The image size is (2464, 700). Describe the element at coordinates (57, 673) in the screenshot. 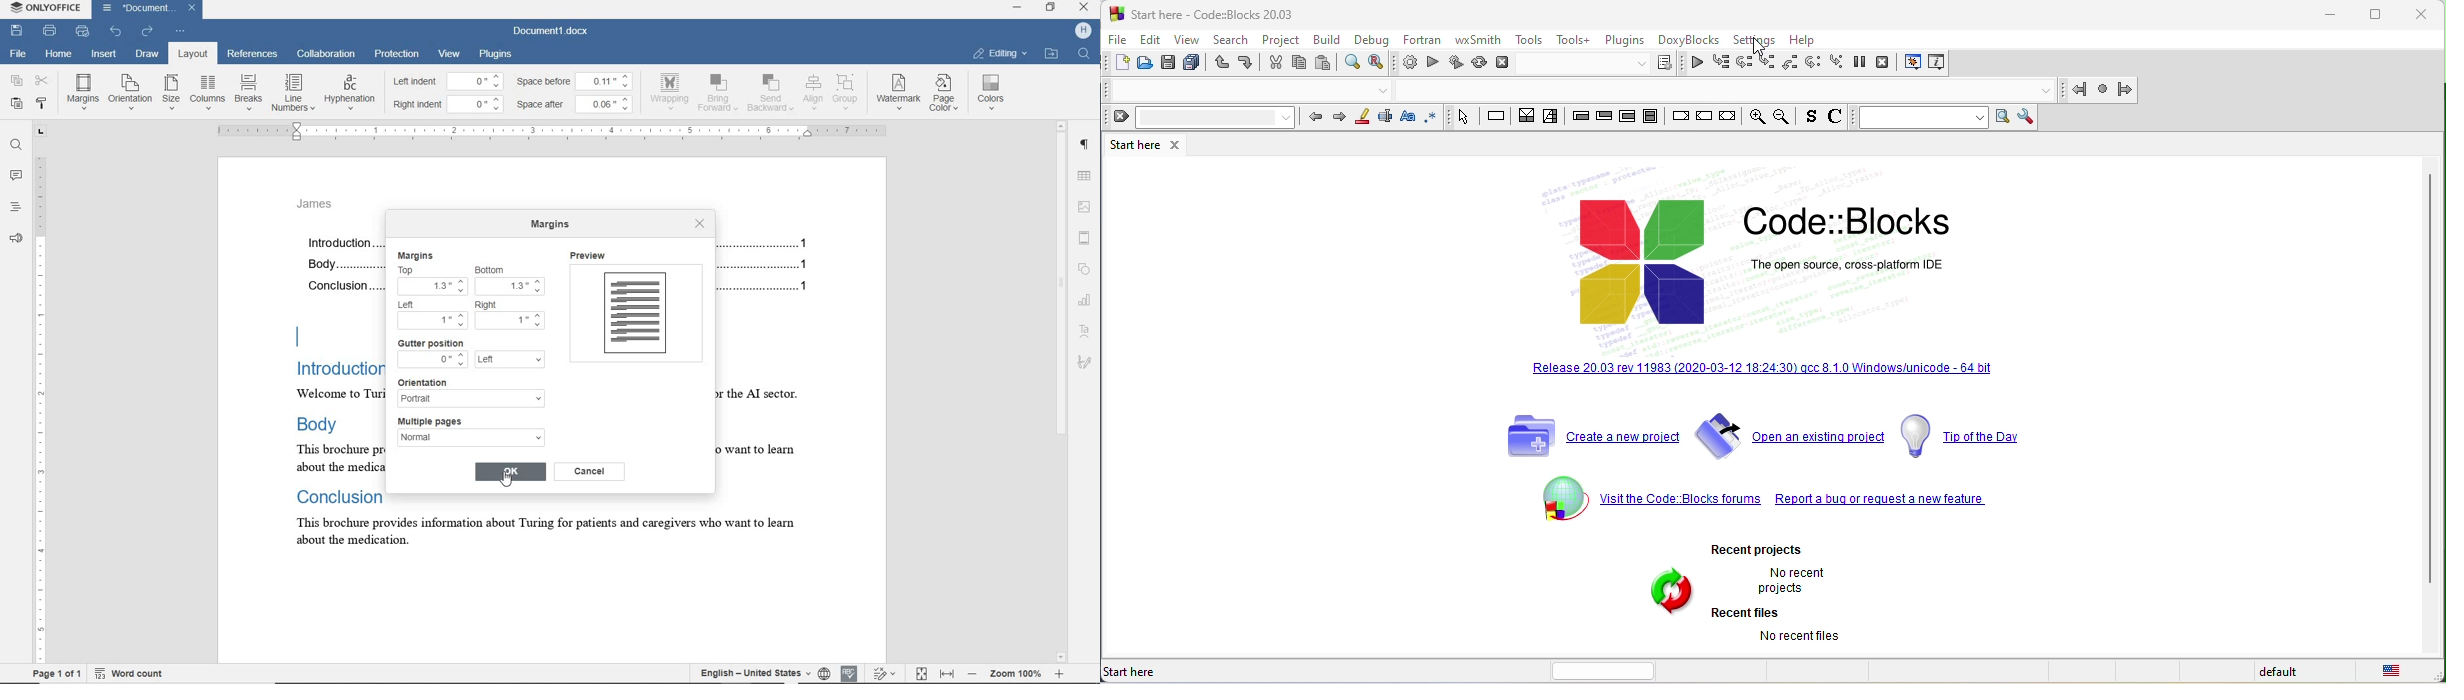

I see `page 1 of 1` at that location.